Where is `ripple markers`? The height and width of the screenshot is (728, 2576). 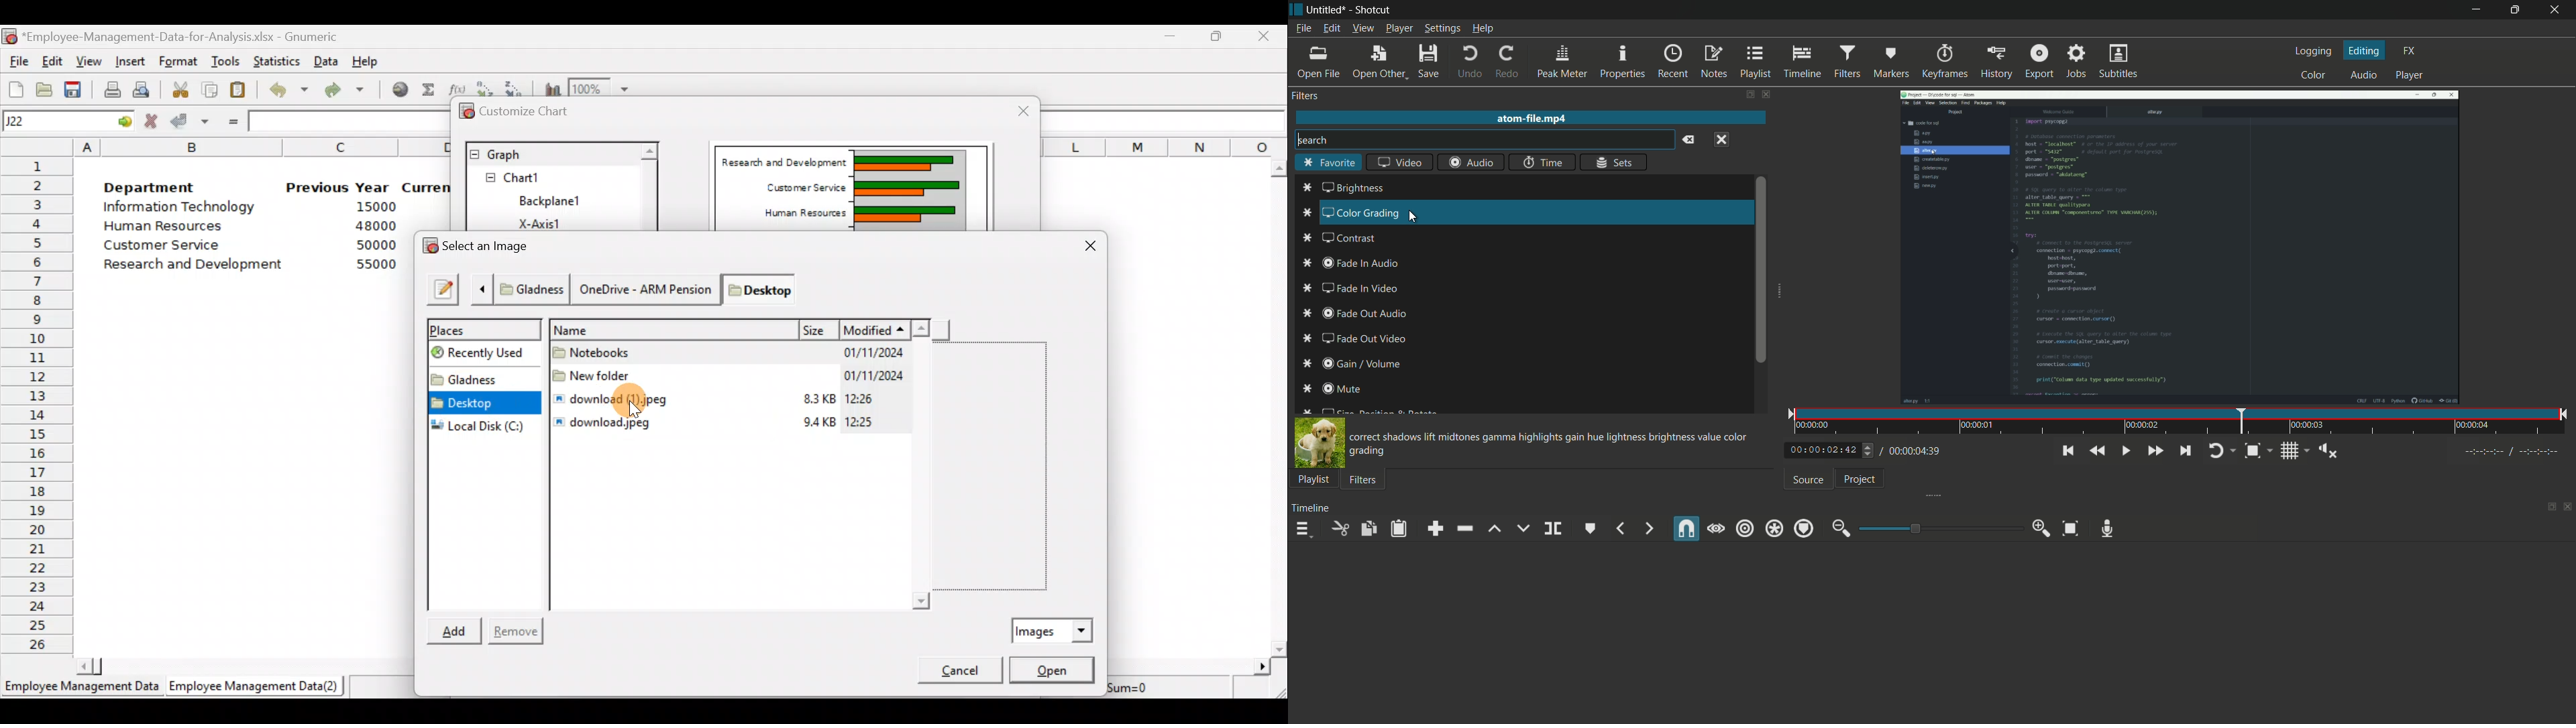
ripple markers is located at coordinates (1804, 529).